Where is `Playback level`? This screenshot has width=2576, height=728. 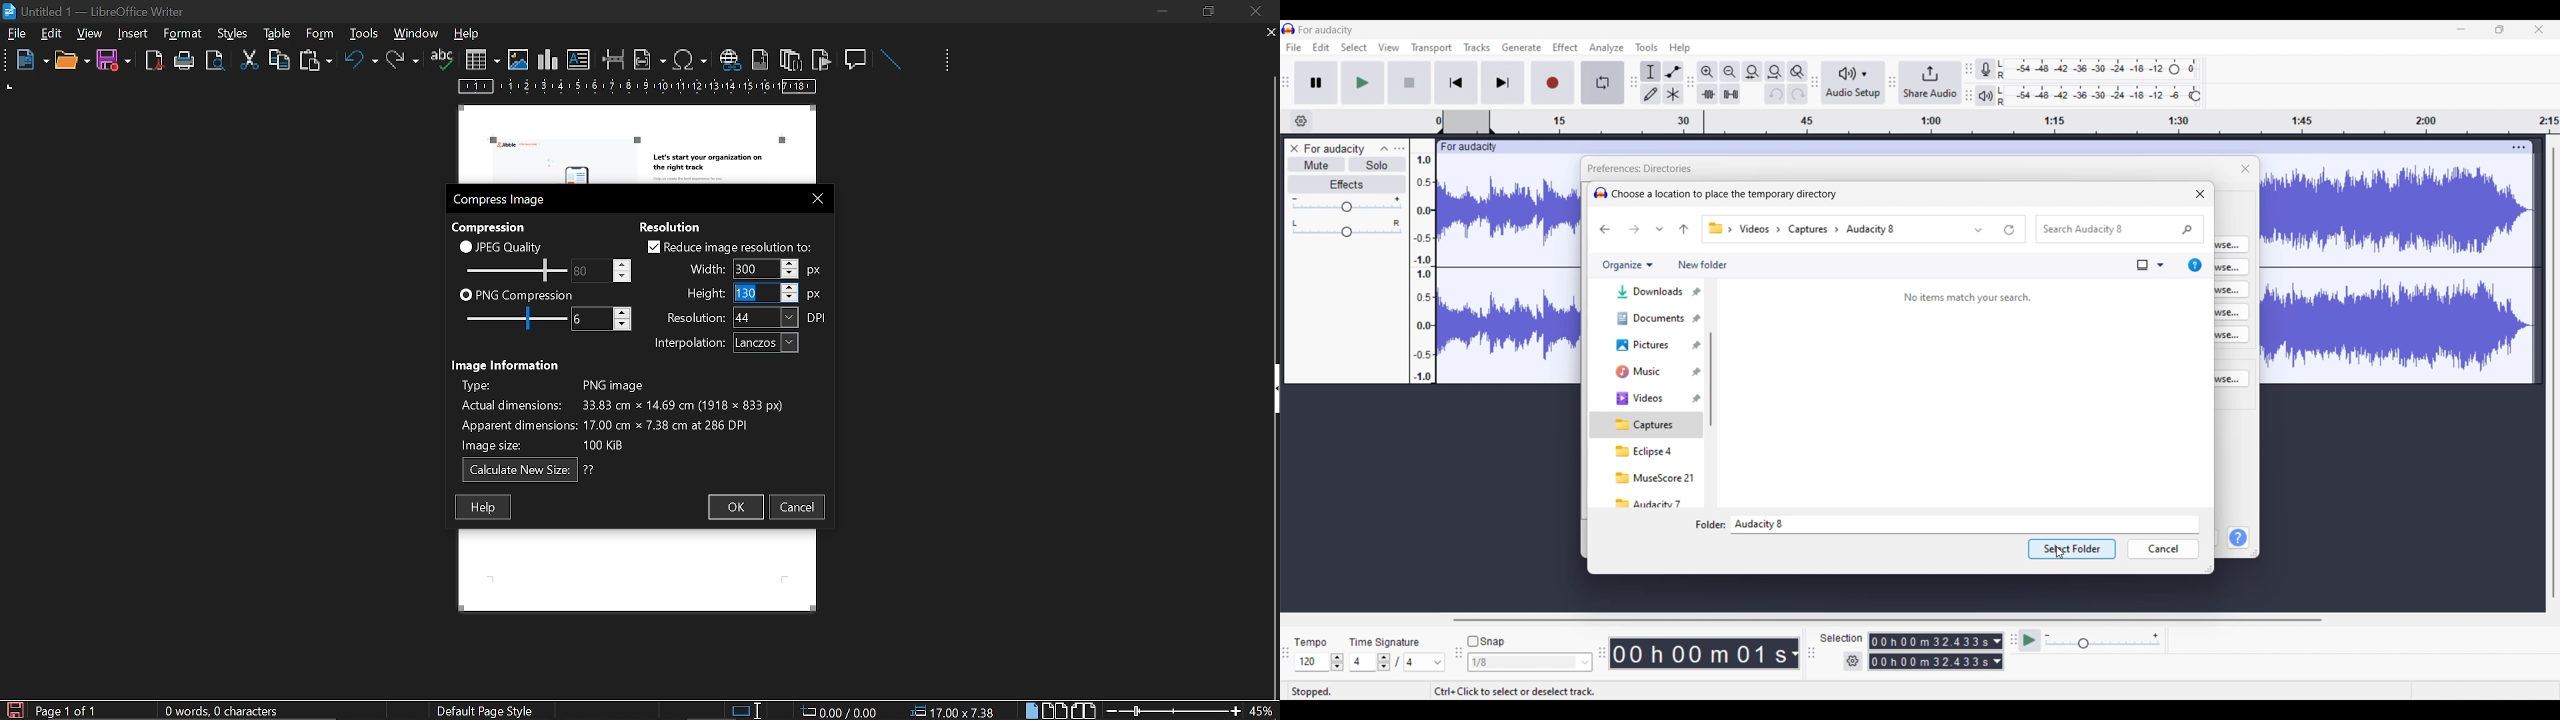
Playback level is located at coordinates (2093, 96).